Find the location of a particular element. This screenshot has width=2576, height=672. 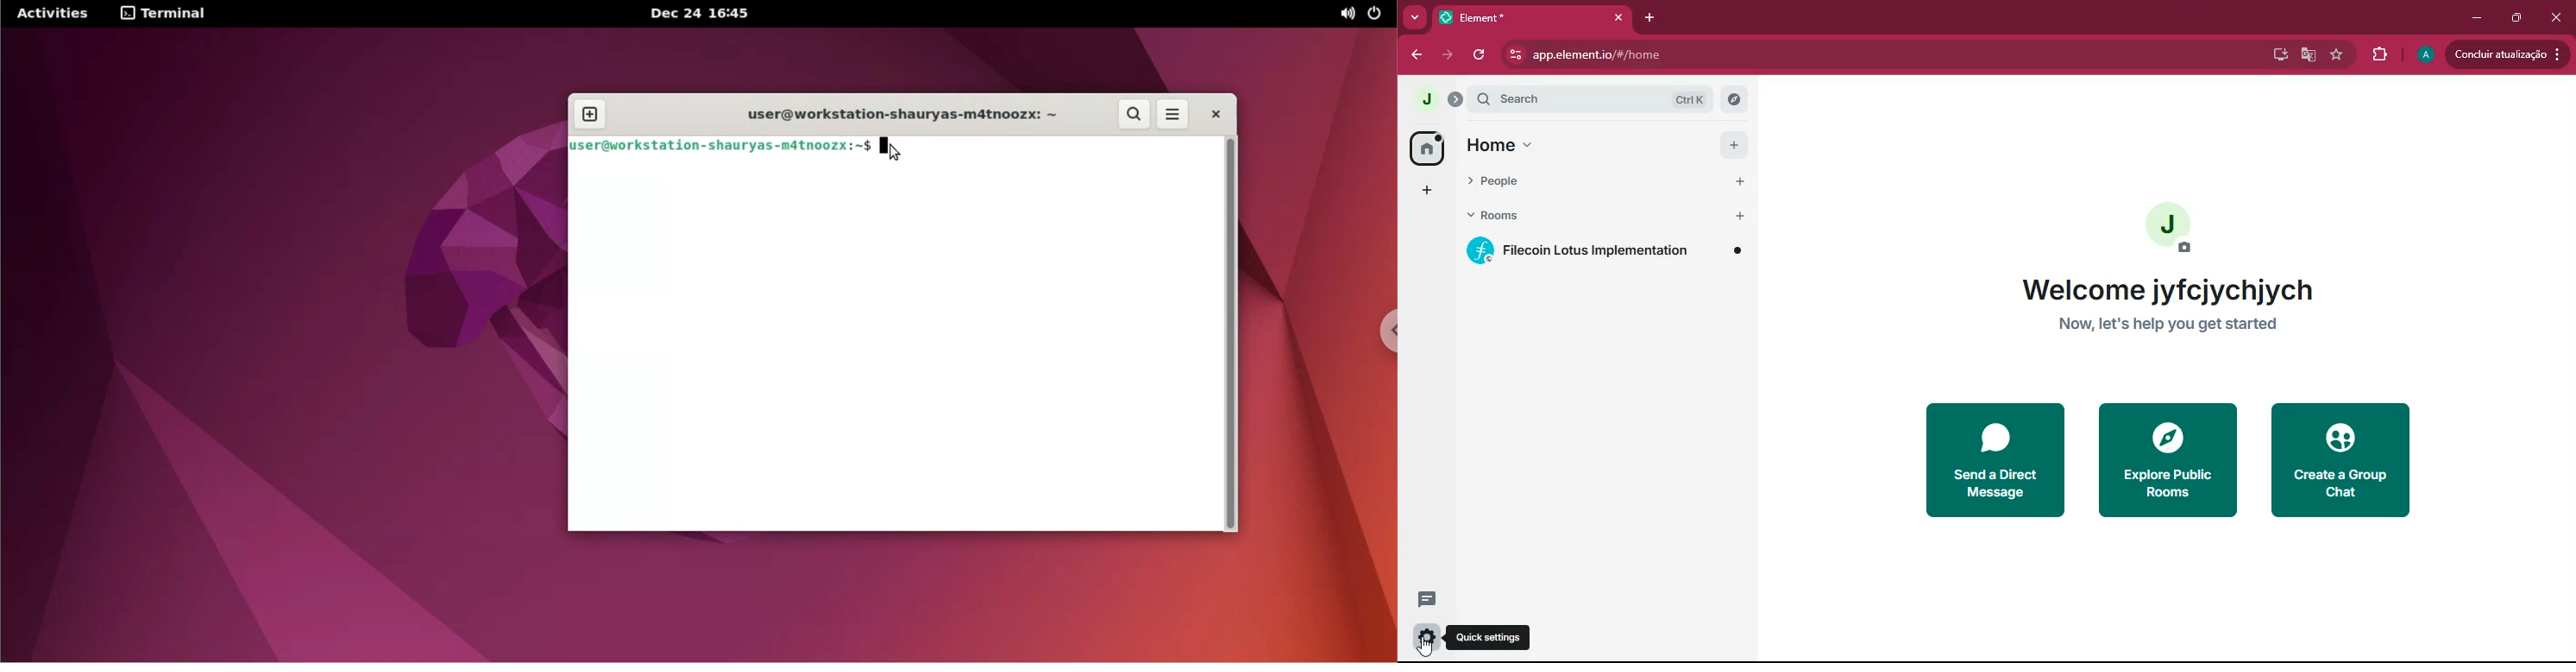

refresh is located at coordinates (1480, 54).